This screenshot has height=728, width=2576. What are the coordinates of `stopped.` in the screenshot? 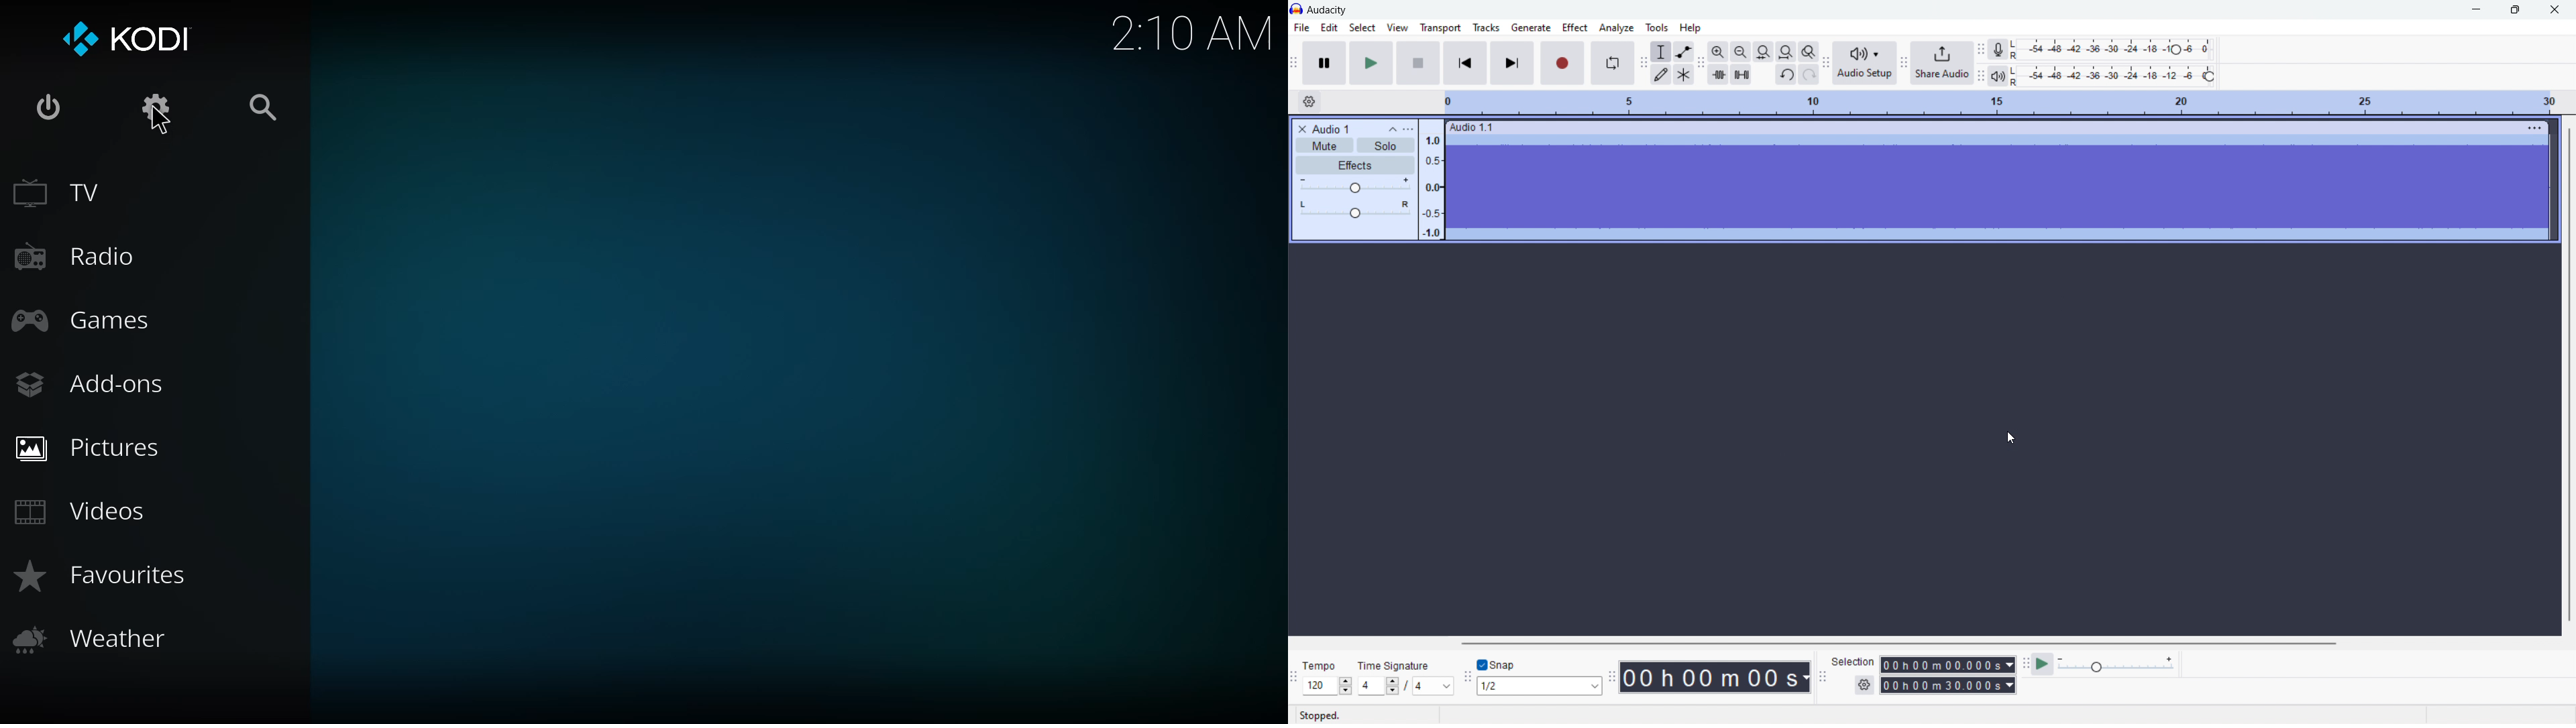 It's located at (1324, 714).